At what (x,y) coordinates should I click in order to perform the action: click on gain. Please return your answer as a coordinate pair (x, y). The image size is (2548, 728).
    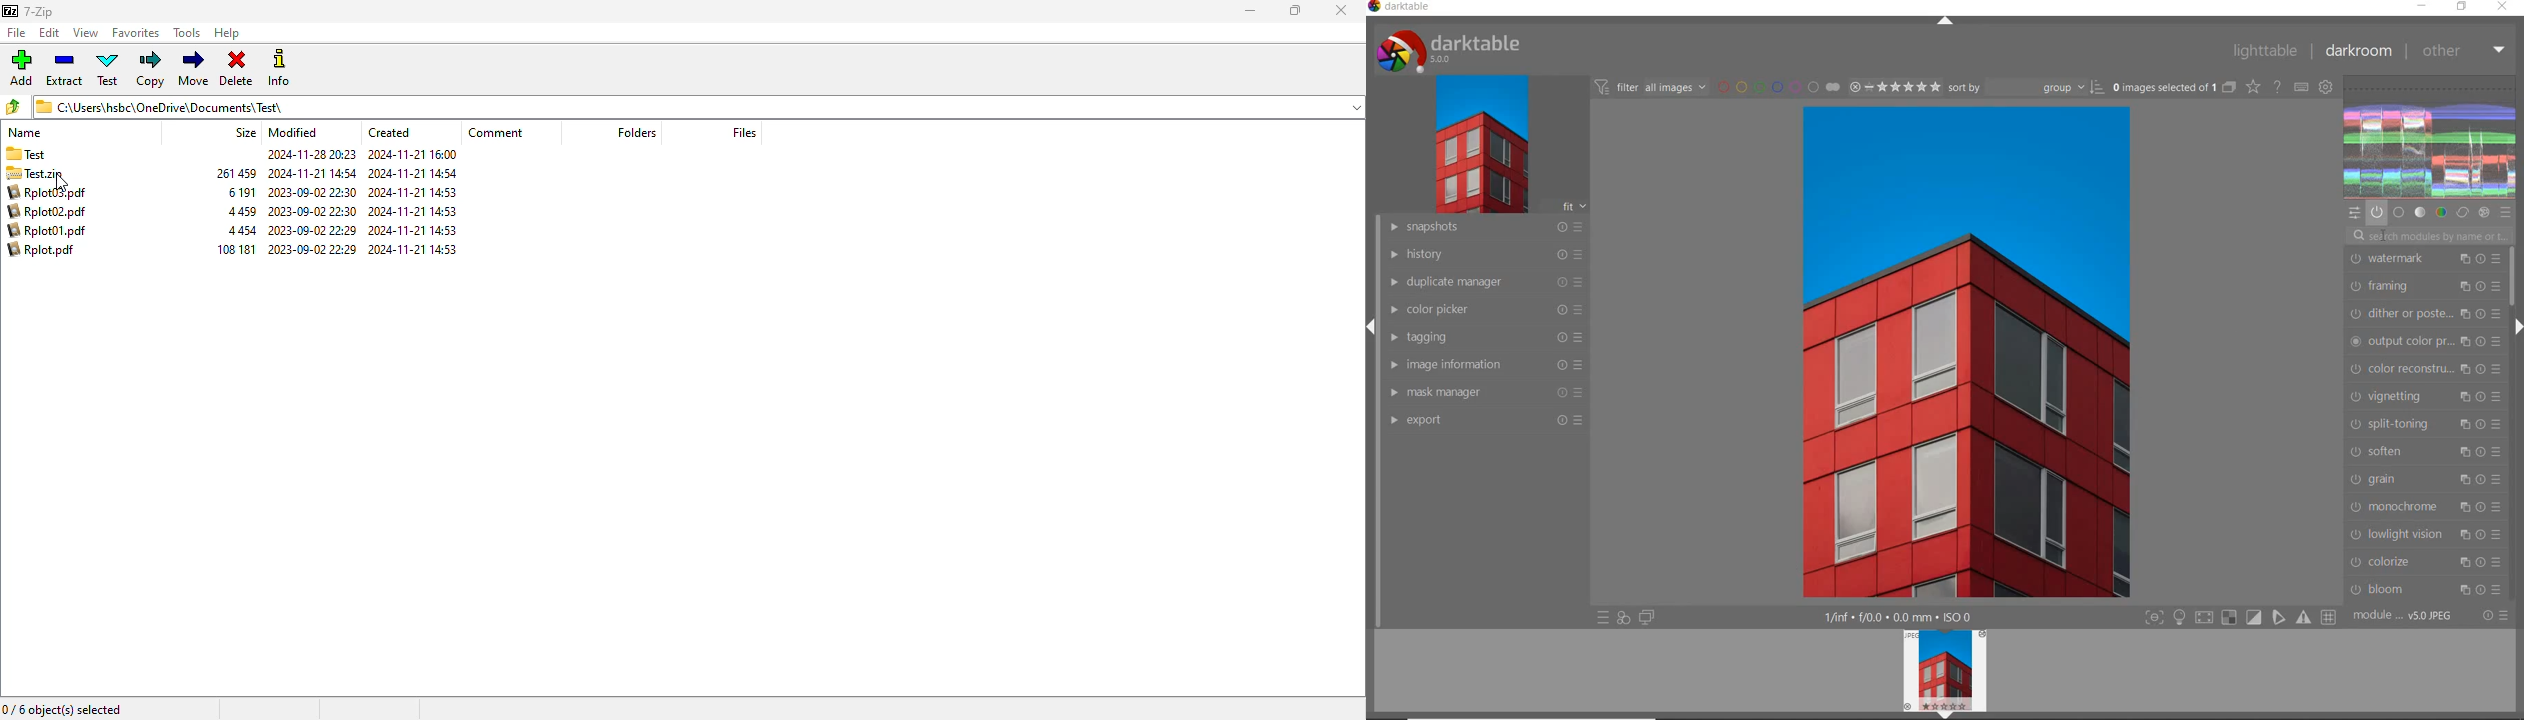
    Looking at the image, I should click on (2426, 481).